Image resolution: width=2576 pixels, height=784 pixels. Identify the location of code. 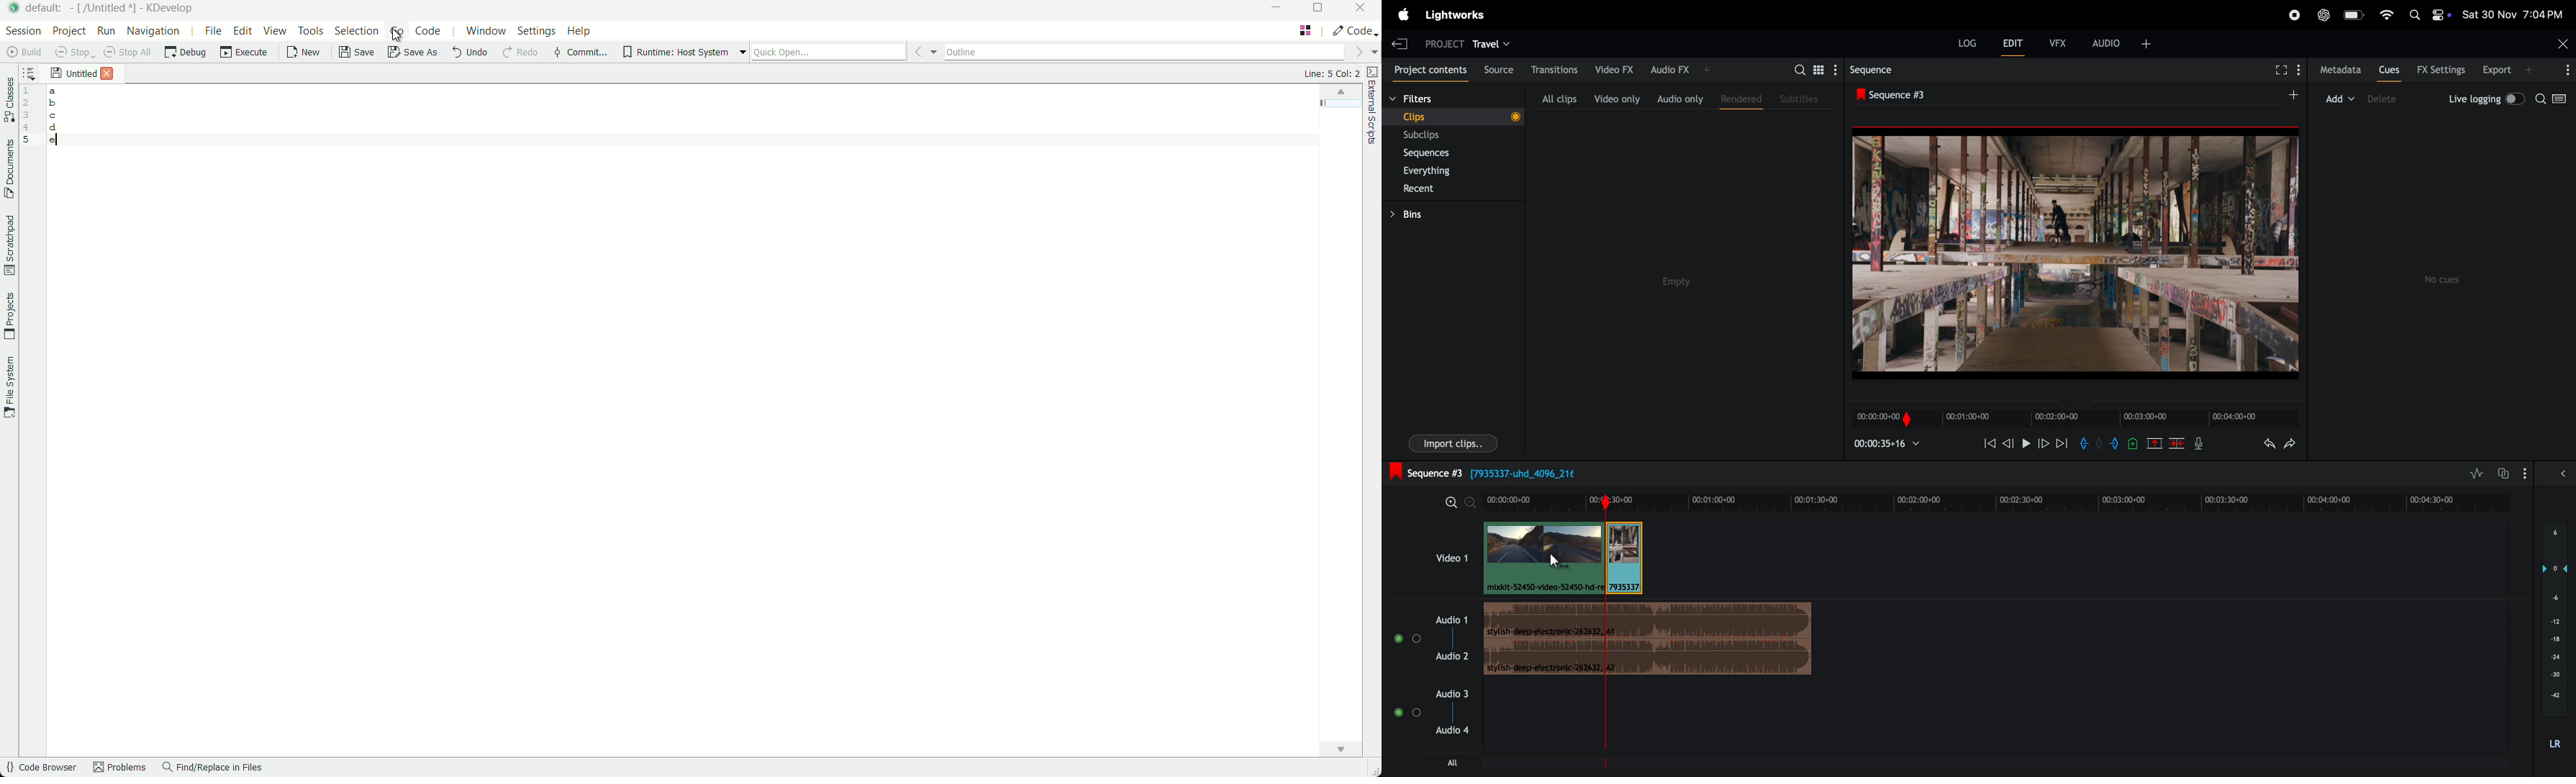
(431, 33).